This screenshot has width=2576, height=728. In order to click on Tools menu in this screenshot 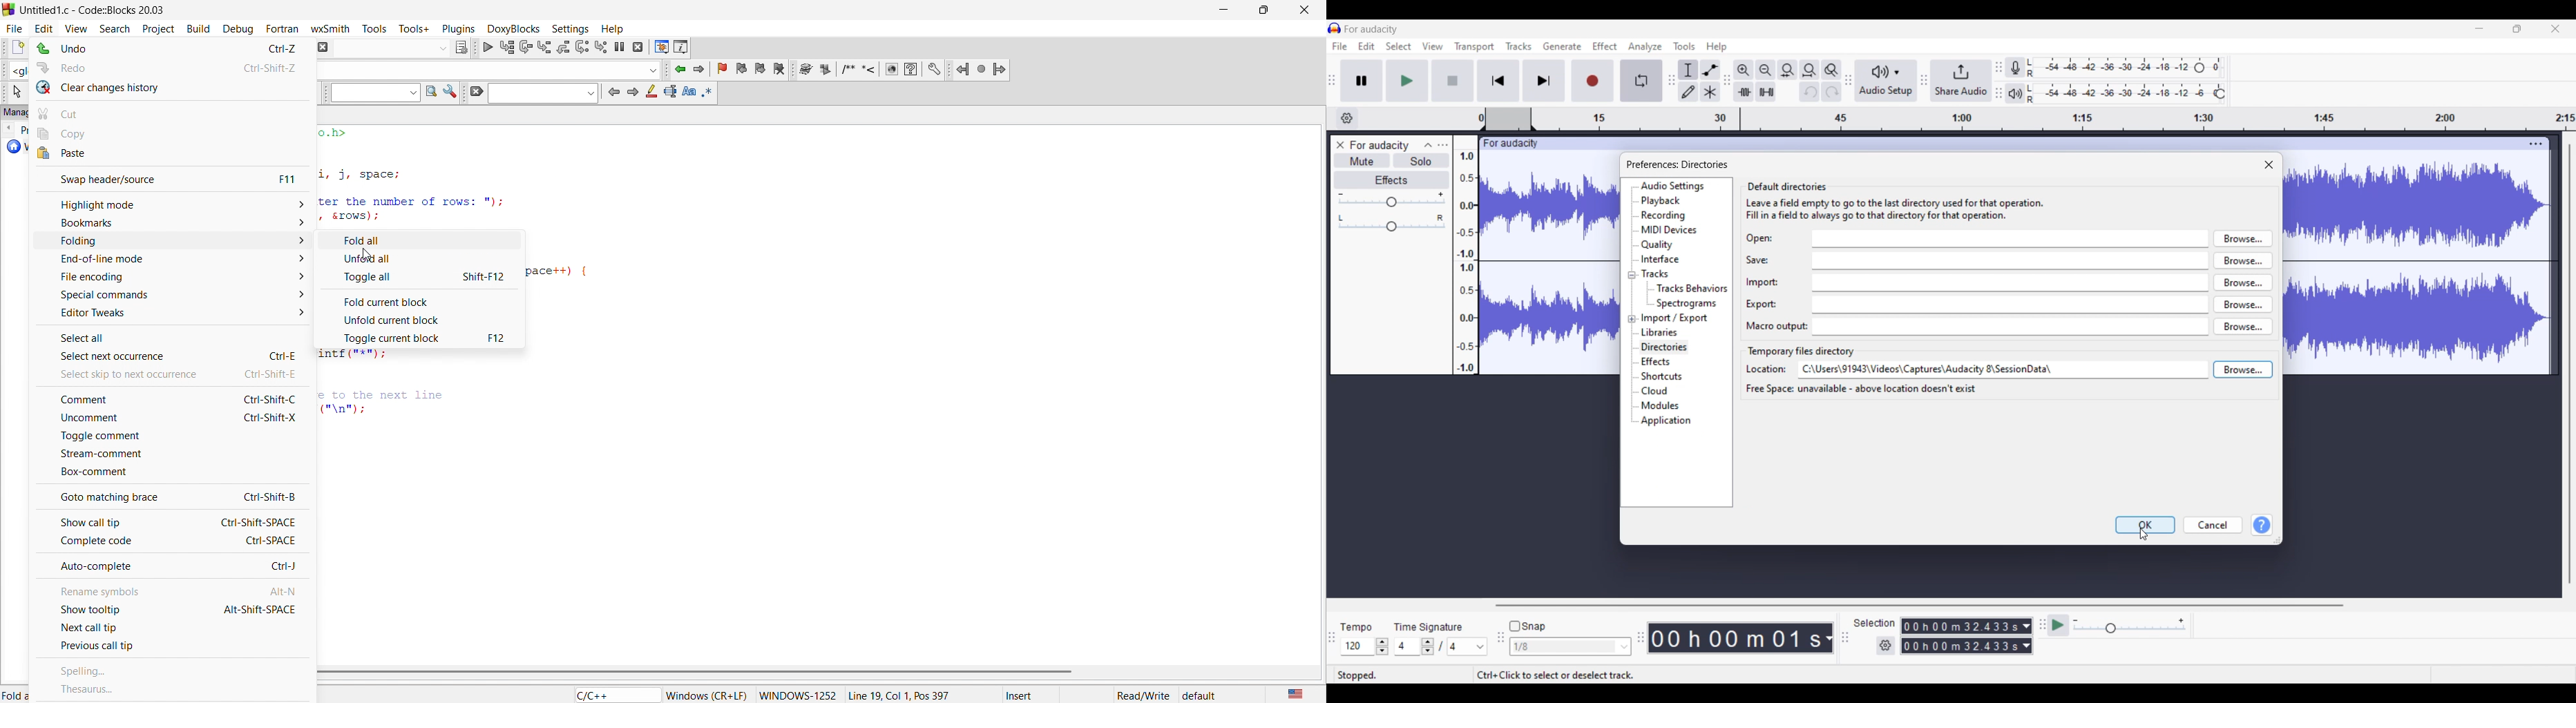, I will do `click(1684, 46)`.